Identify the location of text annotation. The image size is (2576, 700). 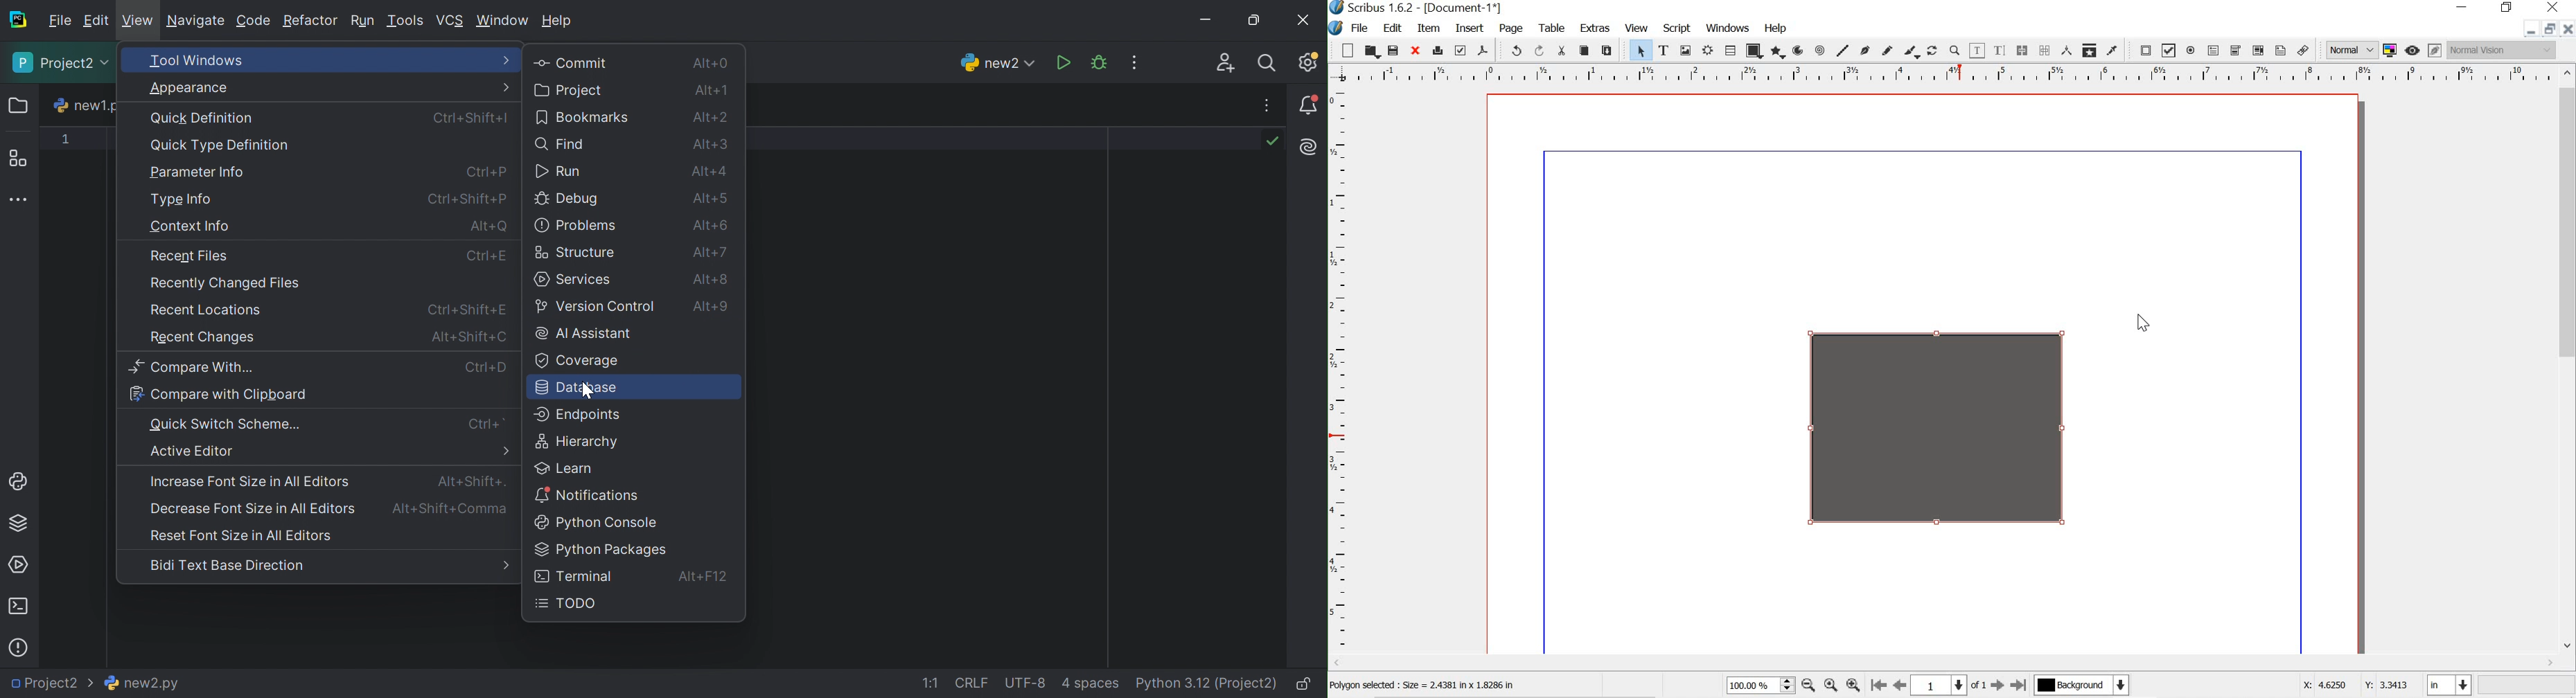
(2281, 51).